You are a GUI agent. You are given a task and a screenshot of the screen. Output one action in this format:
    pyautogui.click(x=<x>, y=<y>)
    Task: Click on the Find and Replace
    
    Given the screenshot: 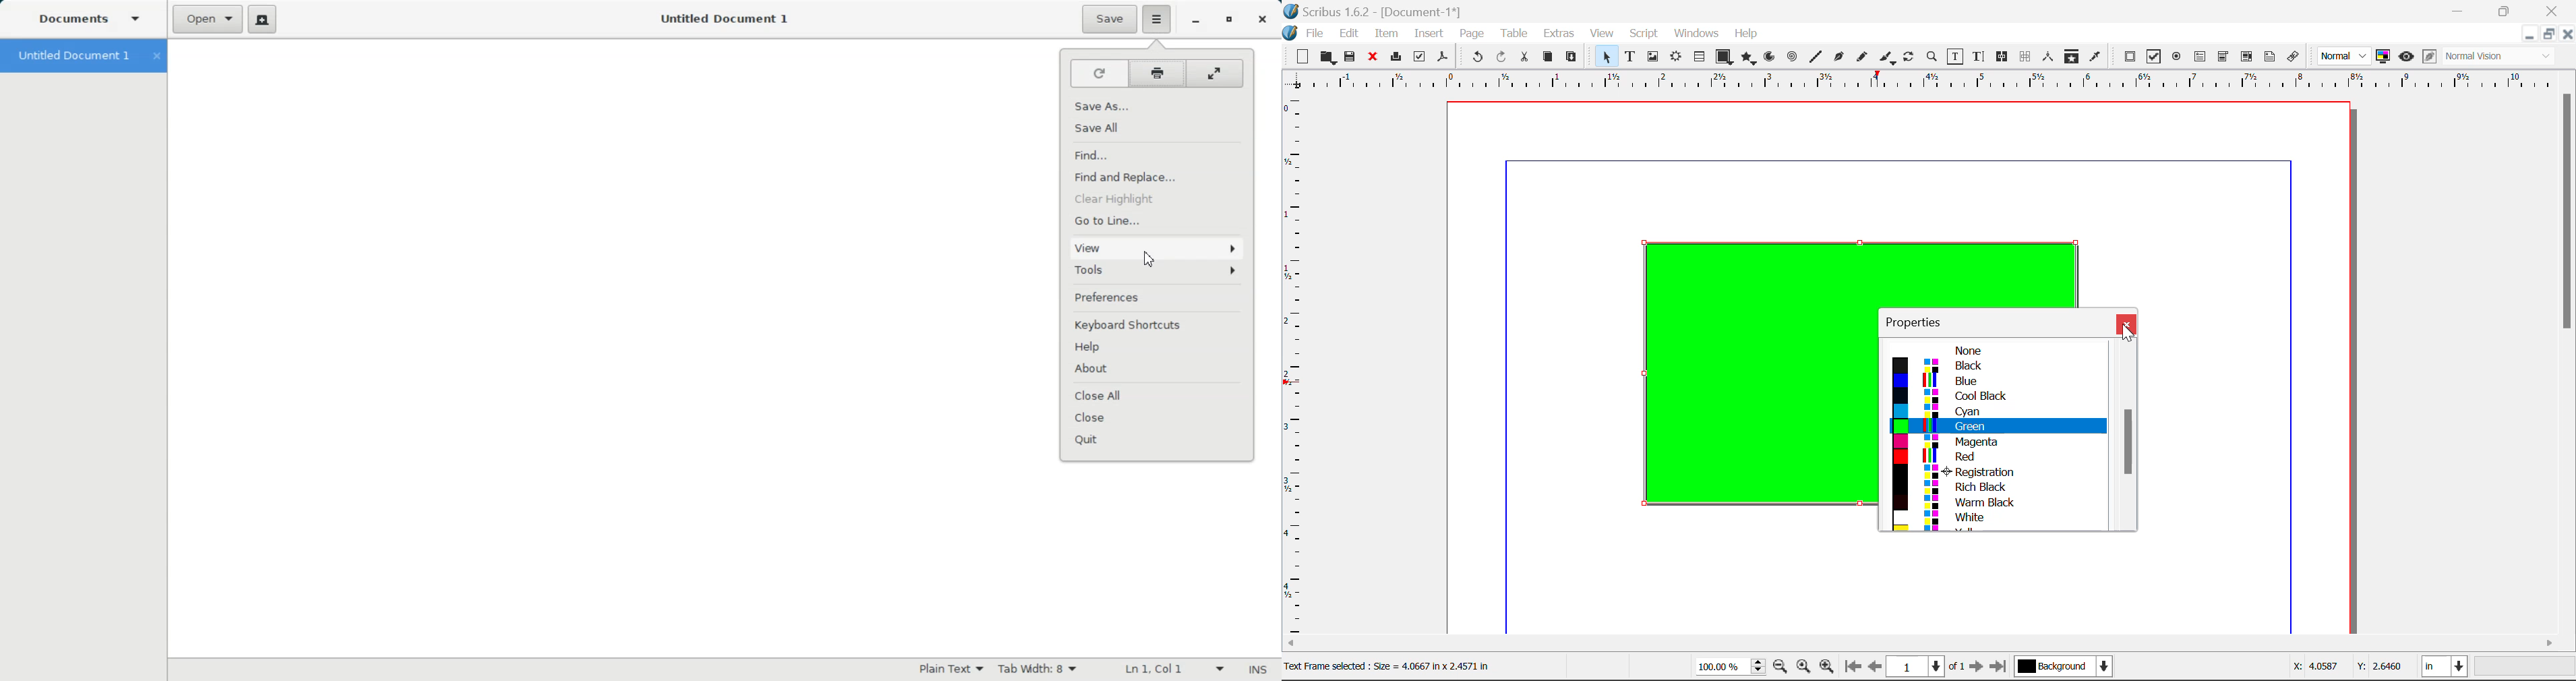 What is the action you would take?
    pyautogui.click(x=1158, y=176)
    